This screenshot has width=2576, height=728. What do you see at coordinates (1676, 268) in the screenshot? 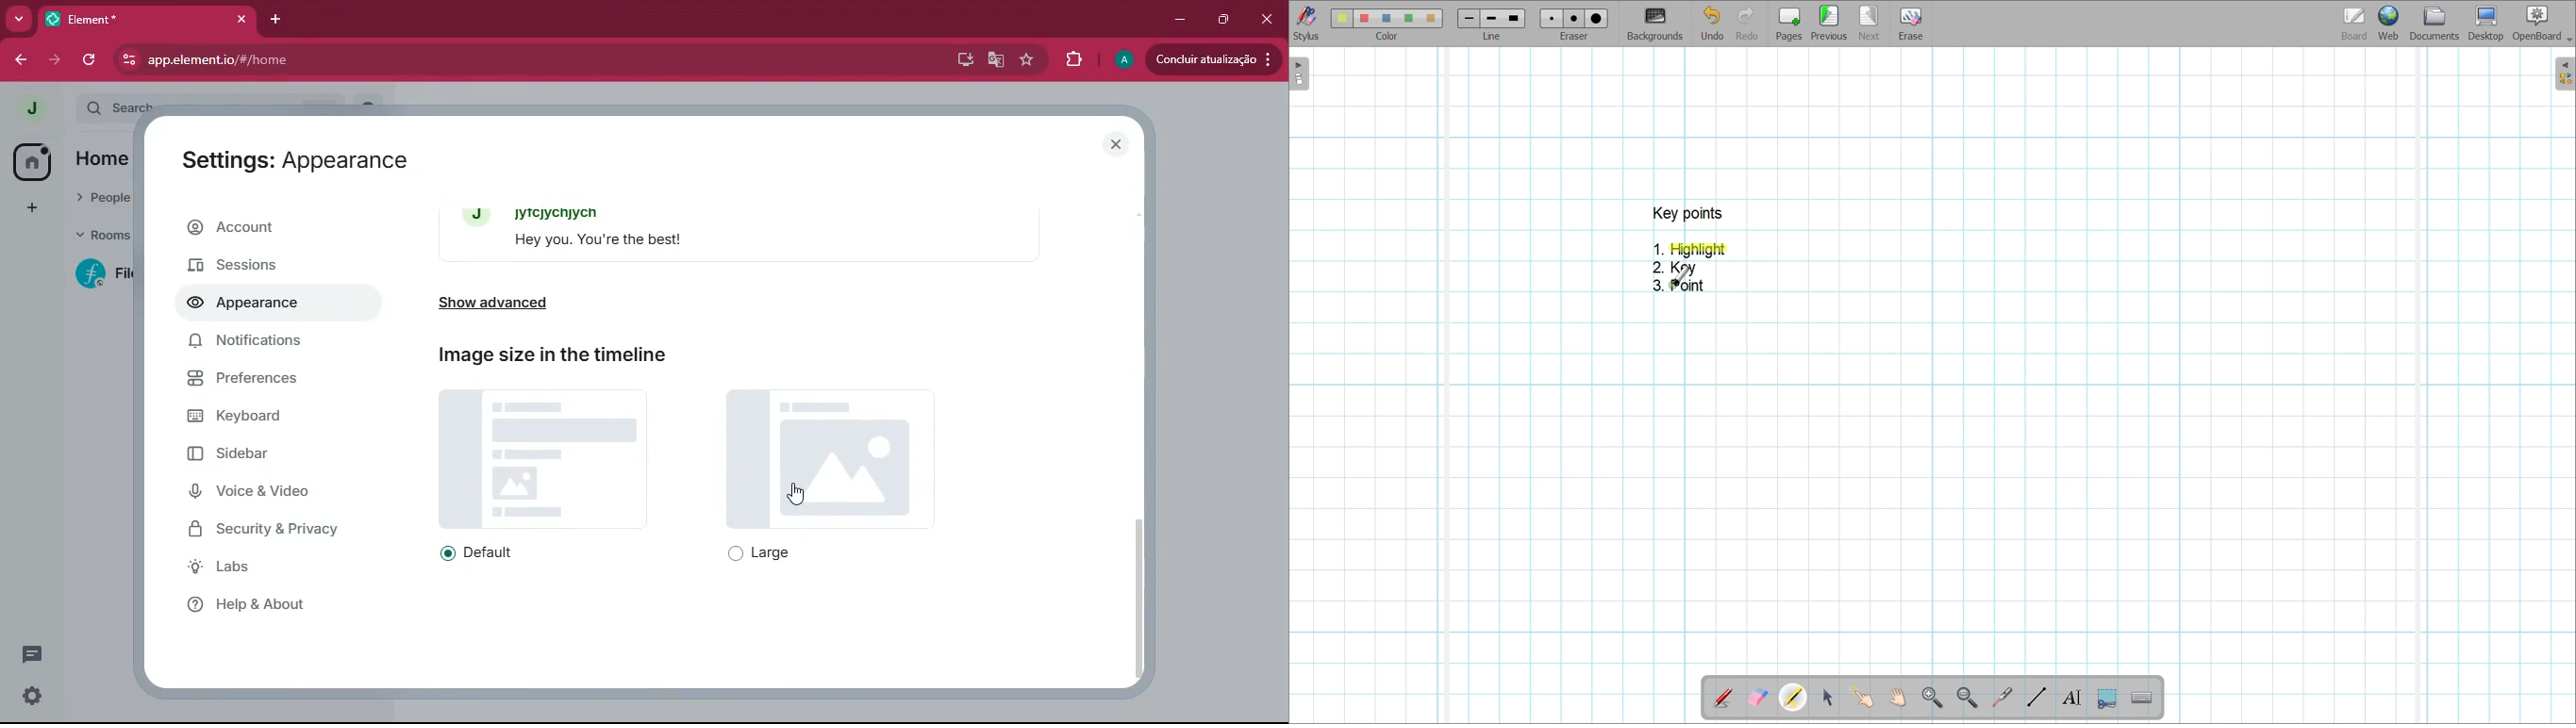
I see `2. Key` at bounding box center [1676, 268].